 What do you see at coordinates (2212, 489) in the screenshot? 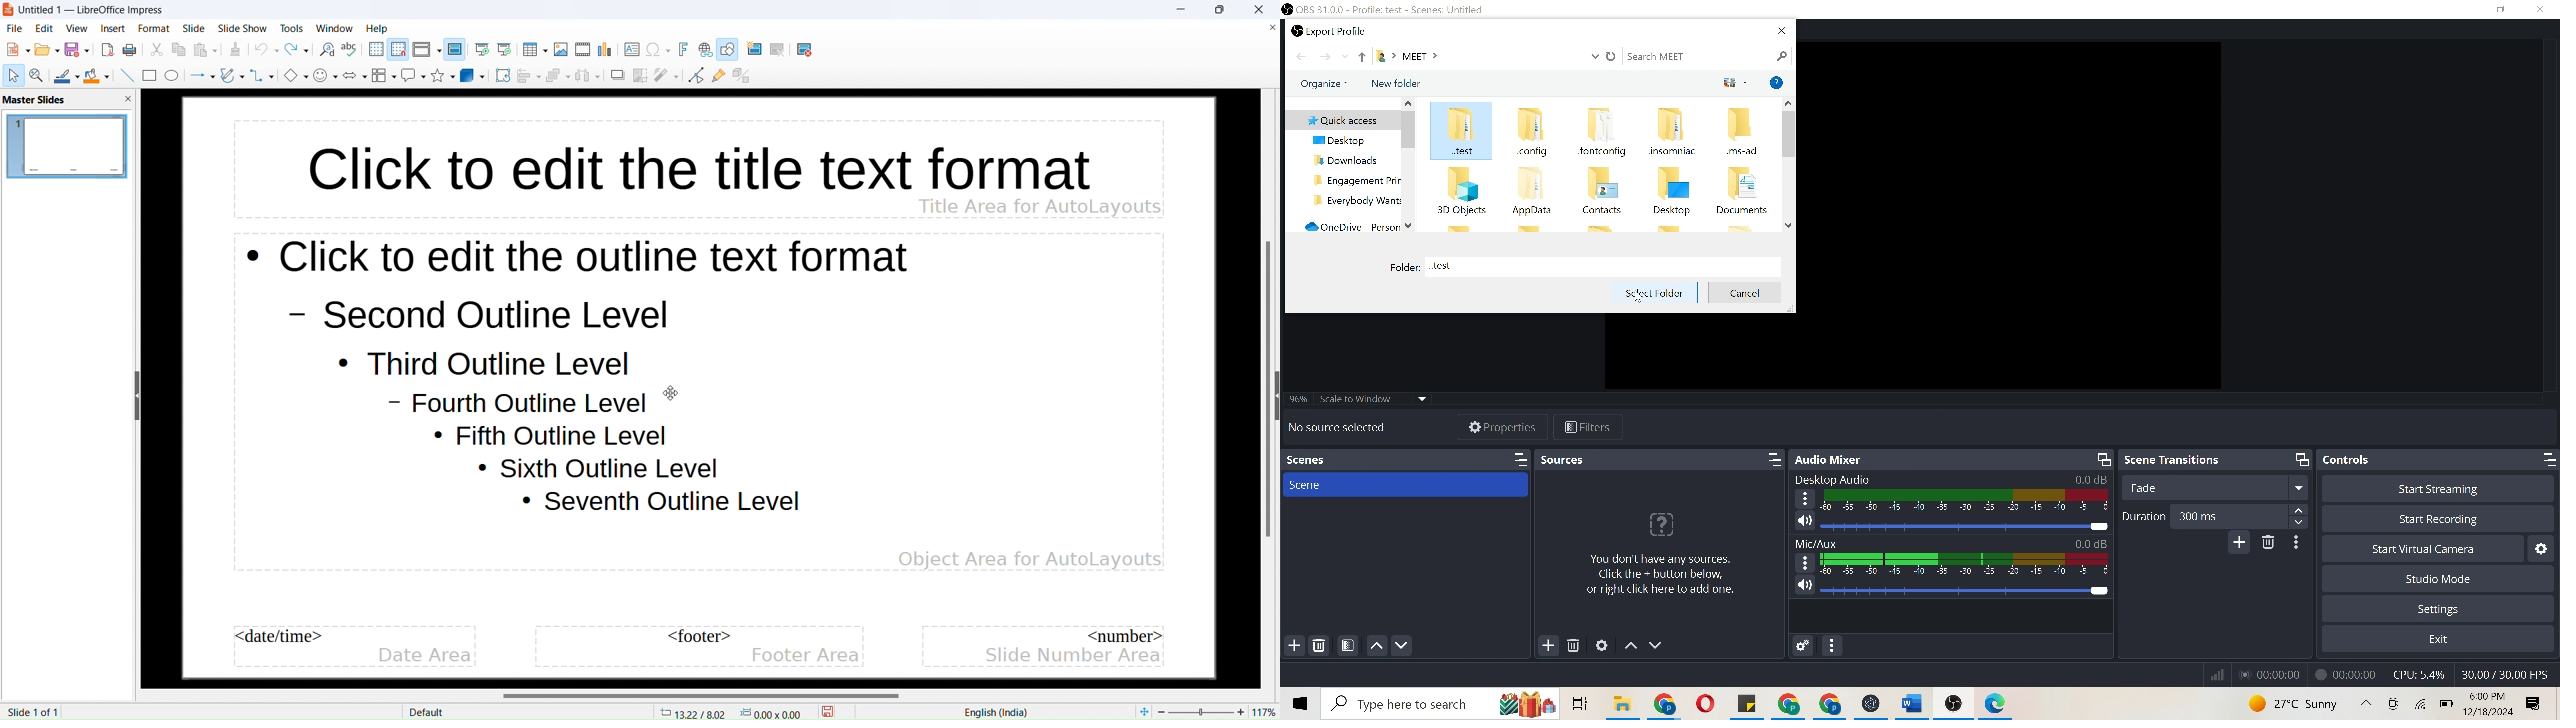
I see `trade` at bounding box center [2212, 489].